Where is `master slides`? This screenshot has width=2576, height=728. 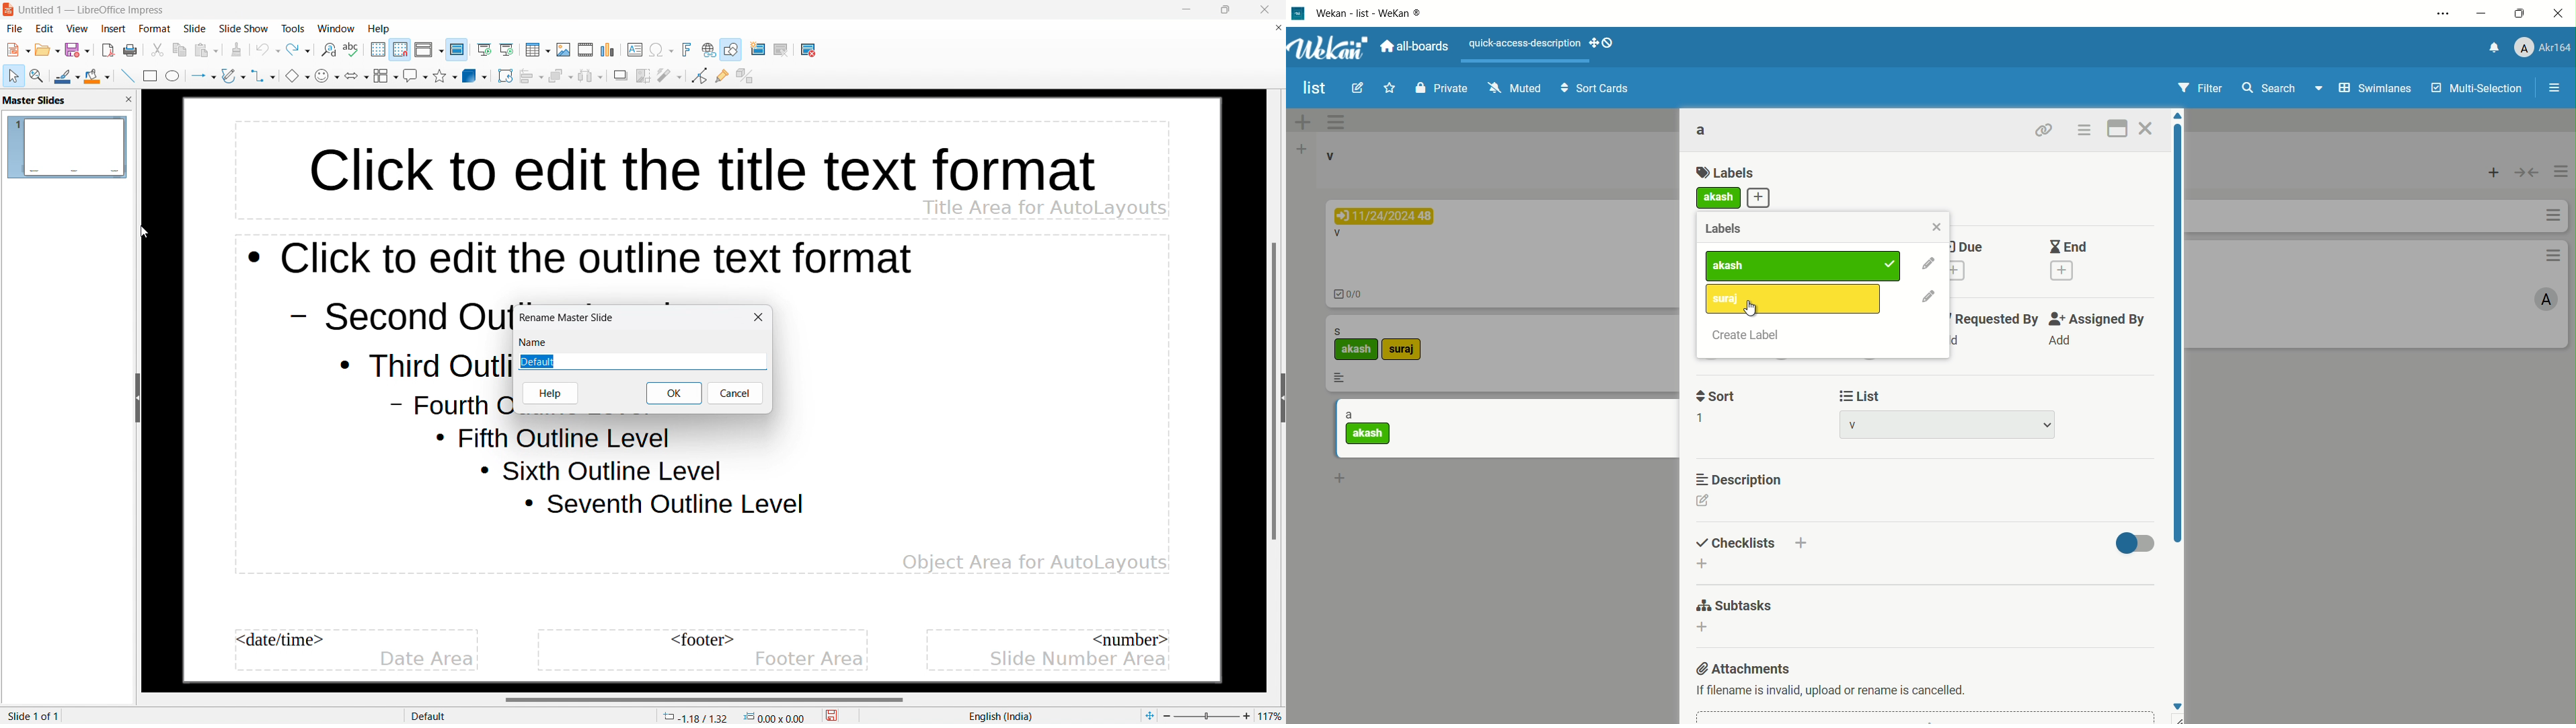 master slides is located at coordinates (35, 101).